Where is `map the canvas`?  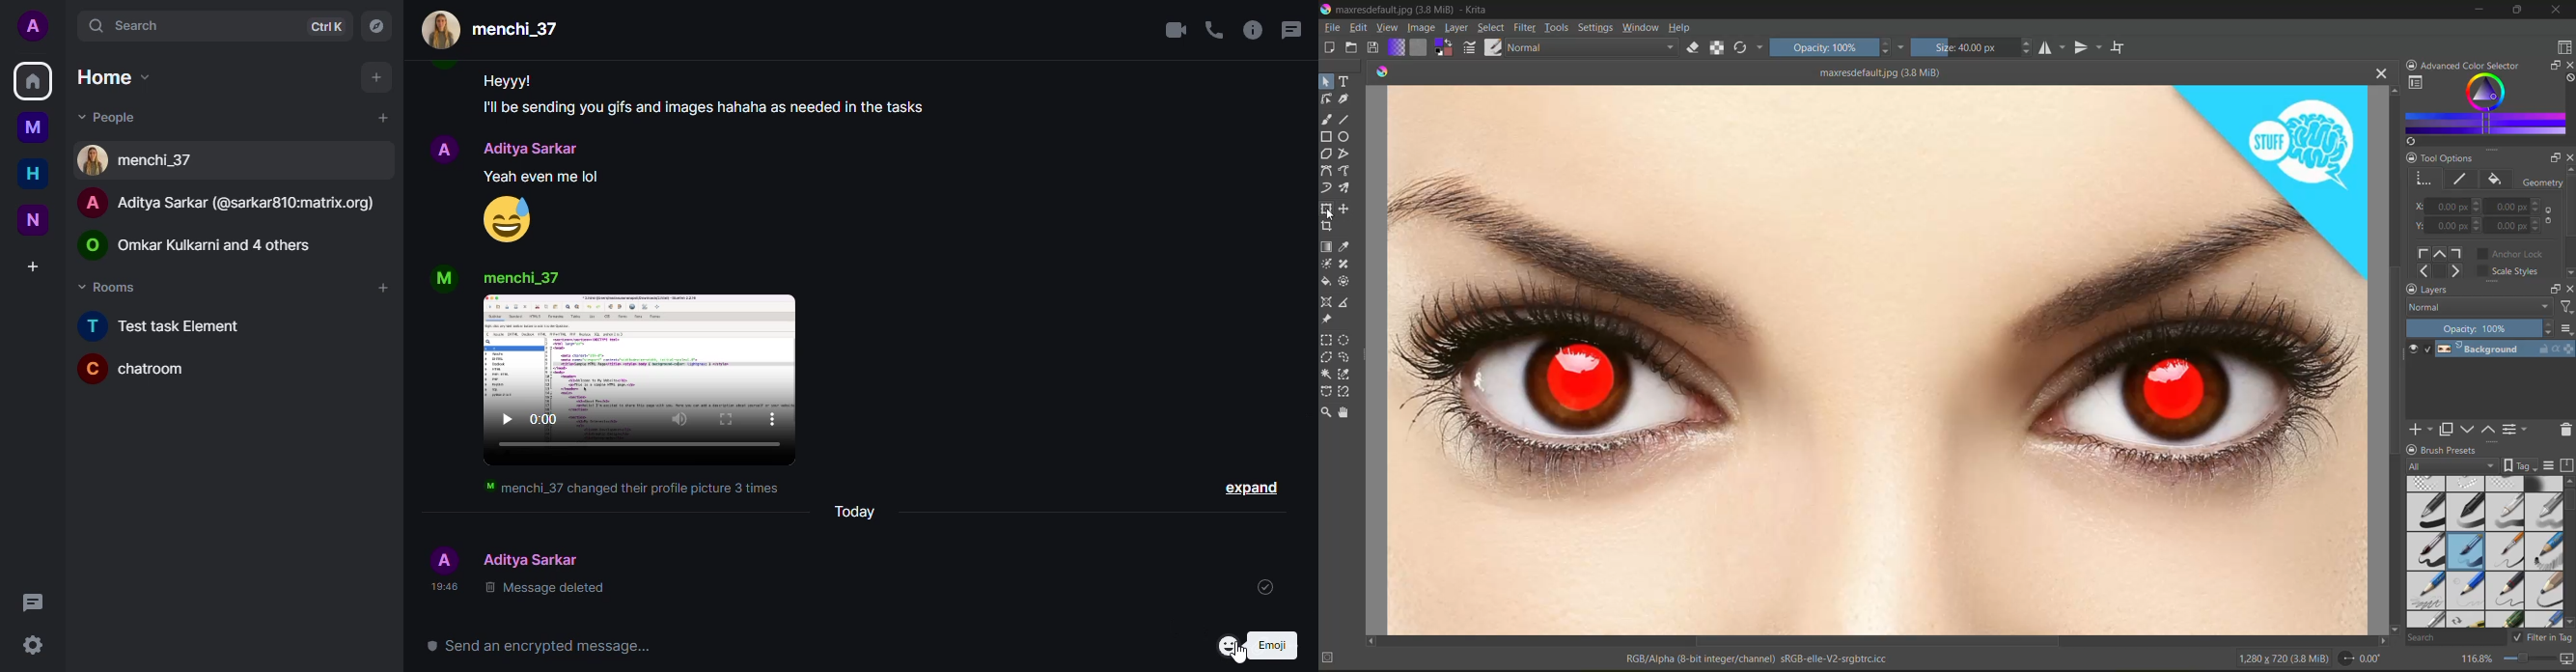
map the canvas is located at coordinates (2568, 660).